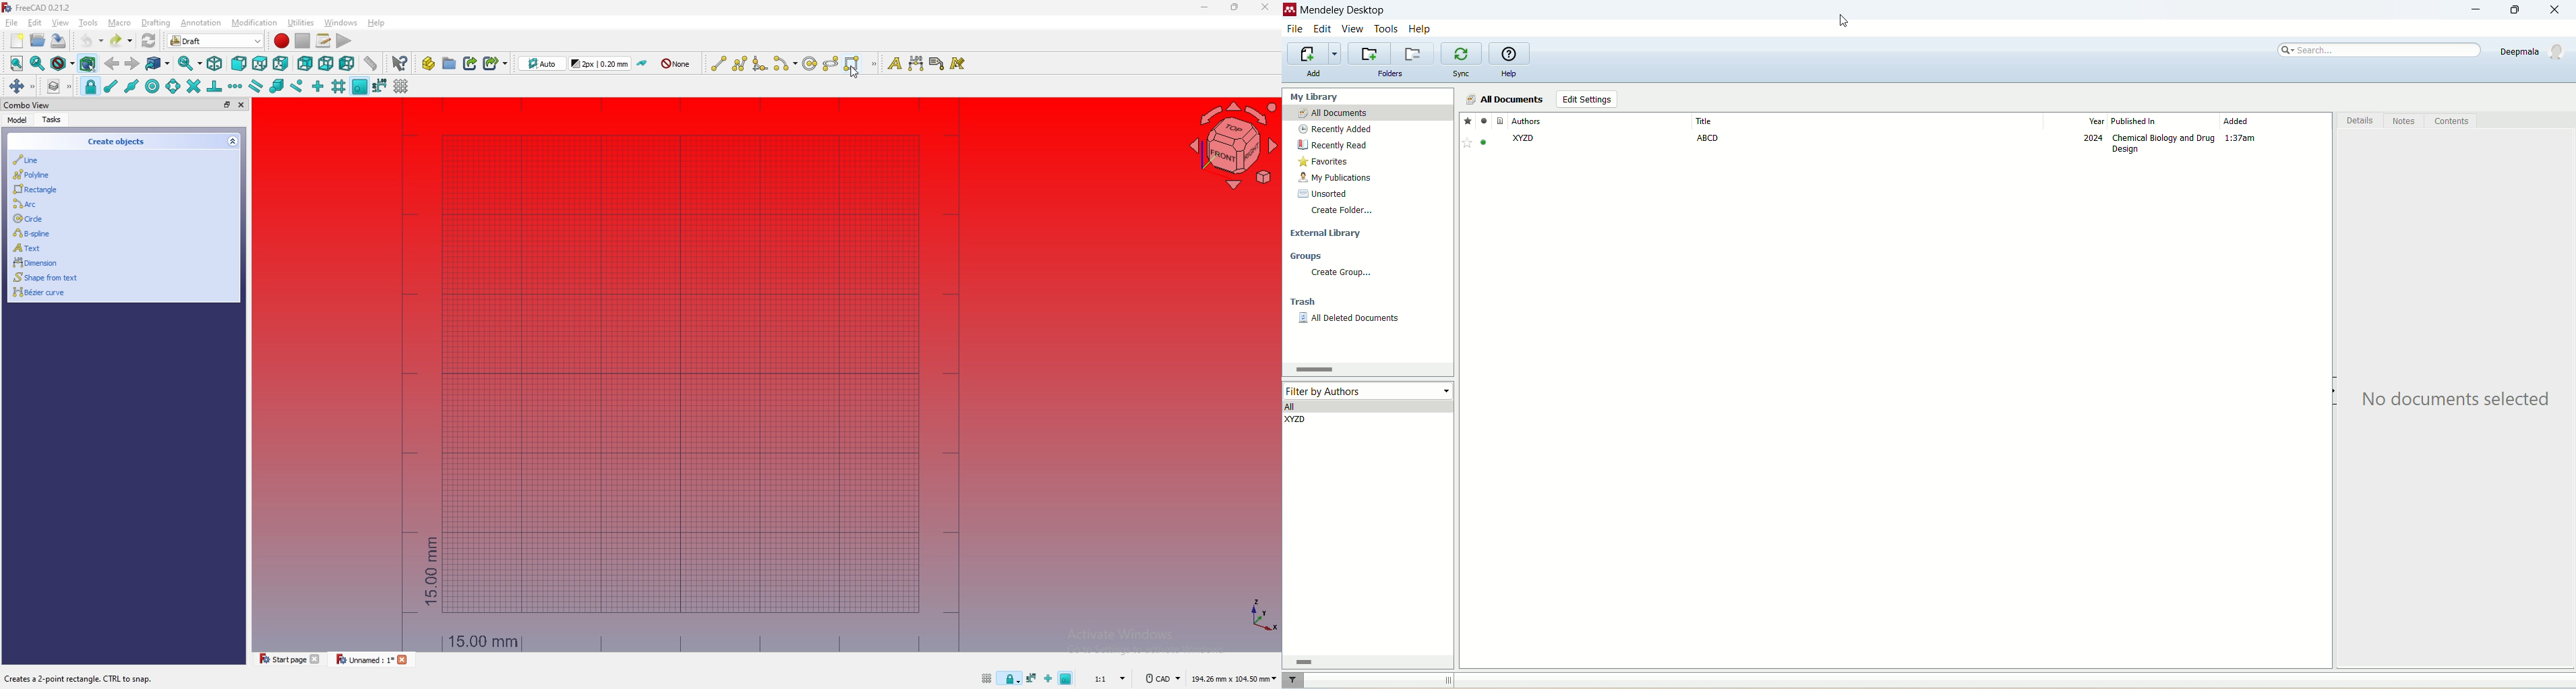 Image resolution: width=2576 pixels, height=700 pixels. What do you see at coordinates (1321, 29) in the screenshot?
I see `edit` at bounding box center [1321, 29].